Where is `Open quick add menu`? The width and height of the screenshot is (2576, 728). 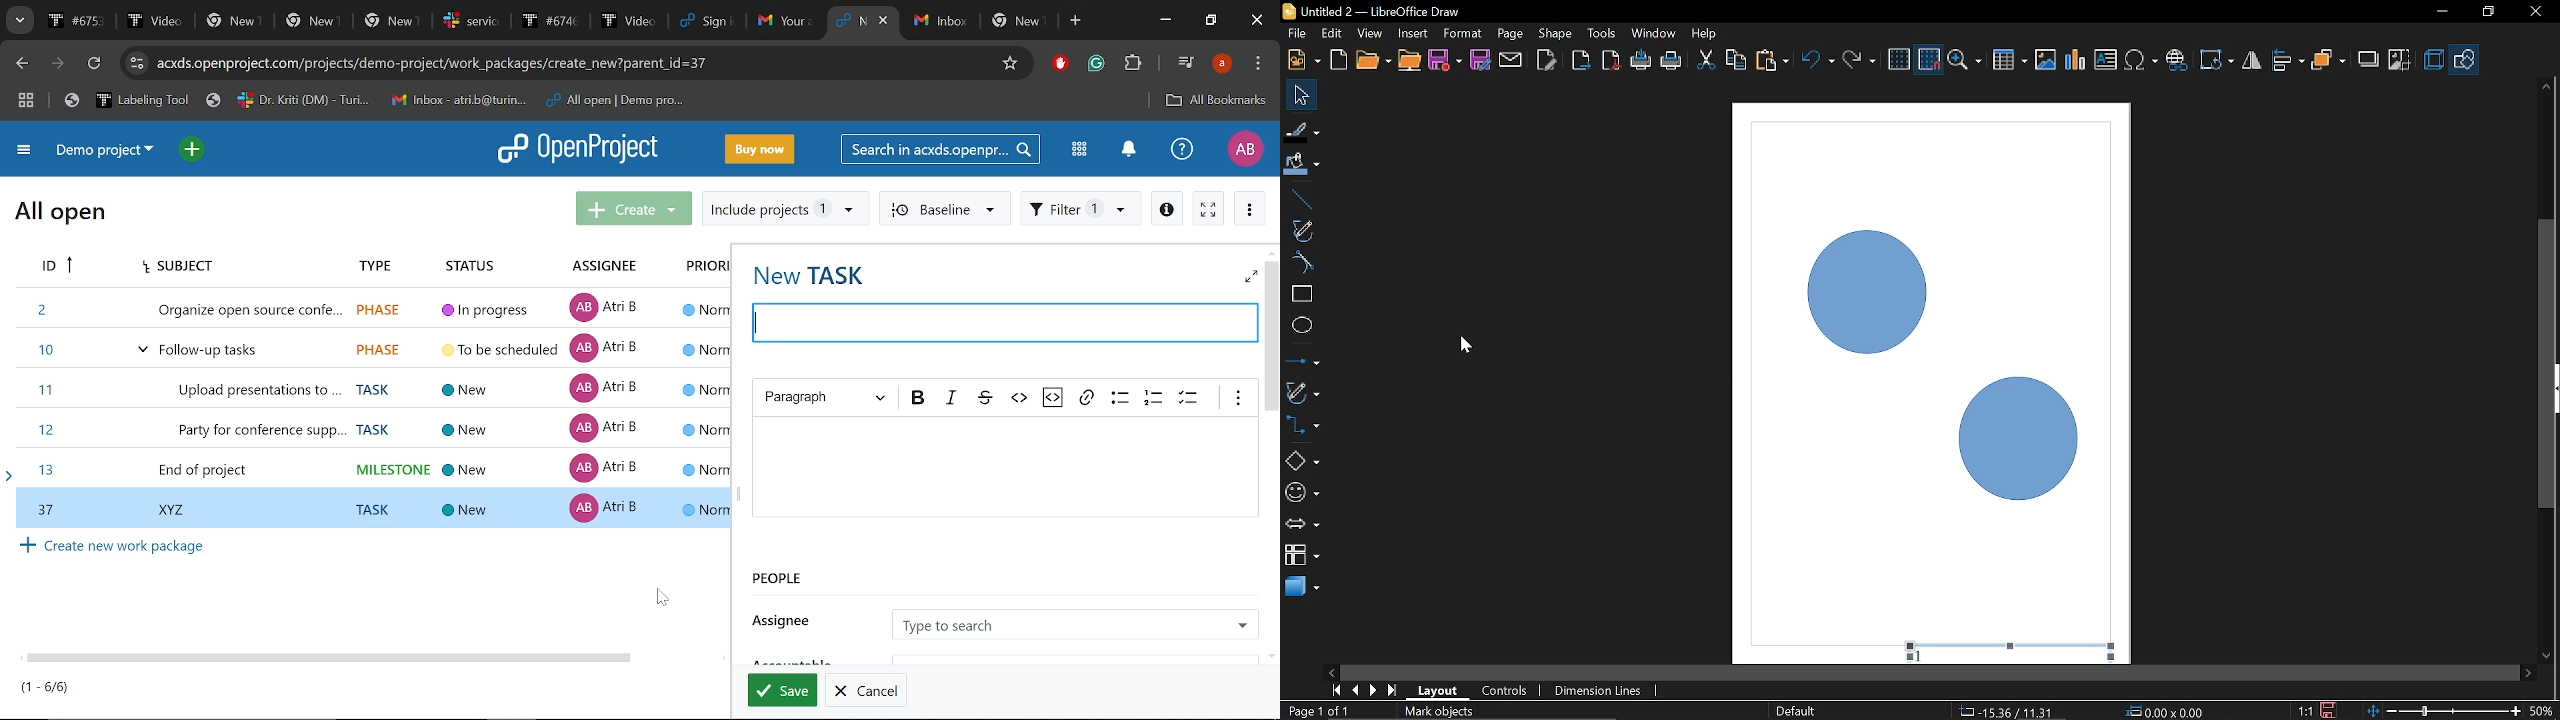 Open quick add menu is located at coordinates (194, 150).